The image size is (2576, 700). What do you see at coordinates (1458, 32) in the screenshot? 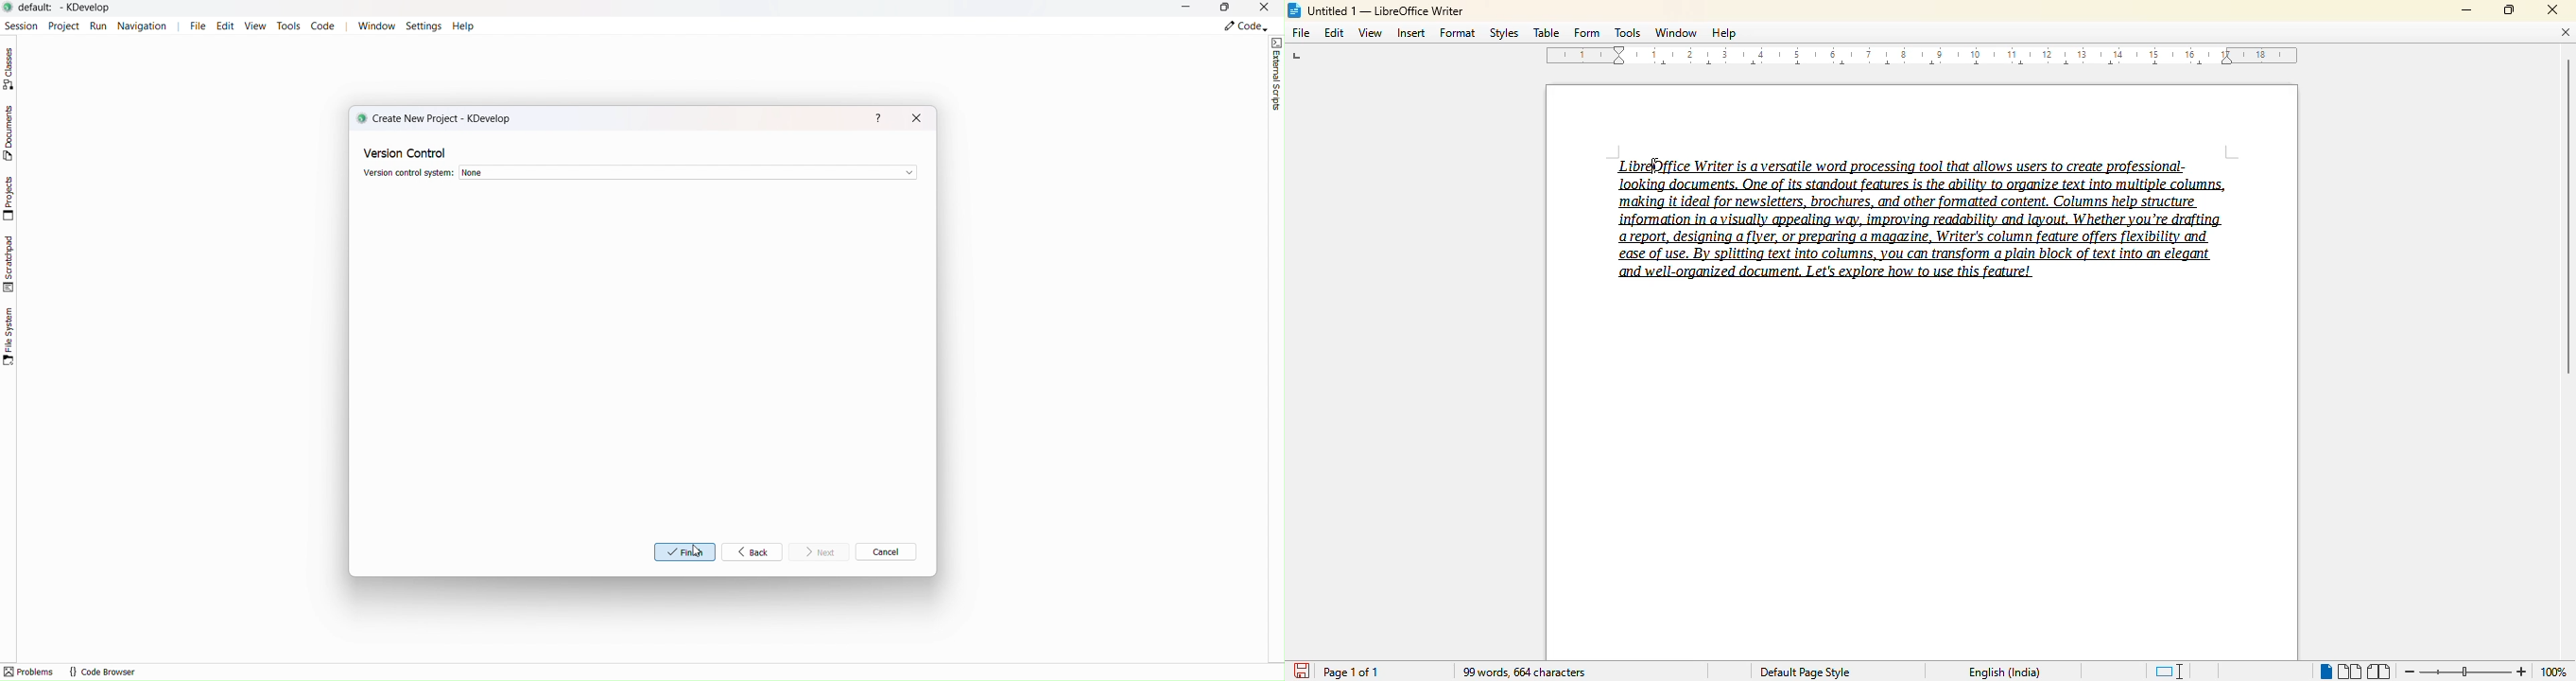
I see `format` at bounding box center [1458, 32].